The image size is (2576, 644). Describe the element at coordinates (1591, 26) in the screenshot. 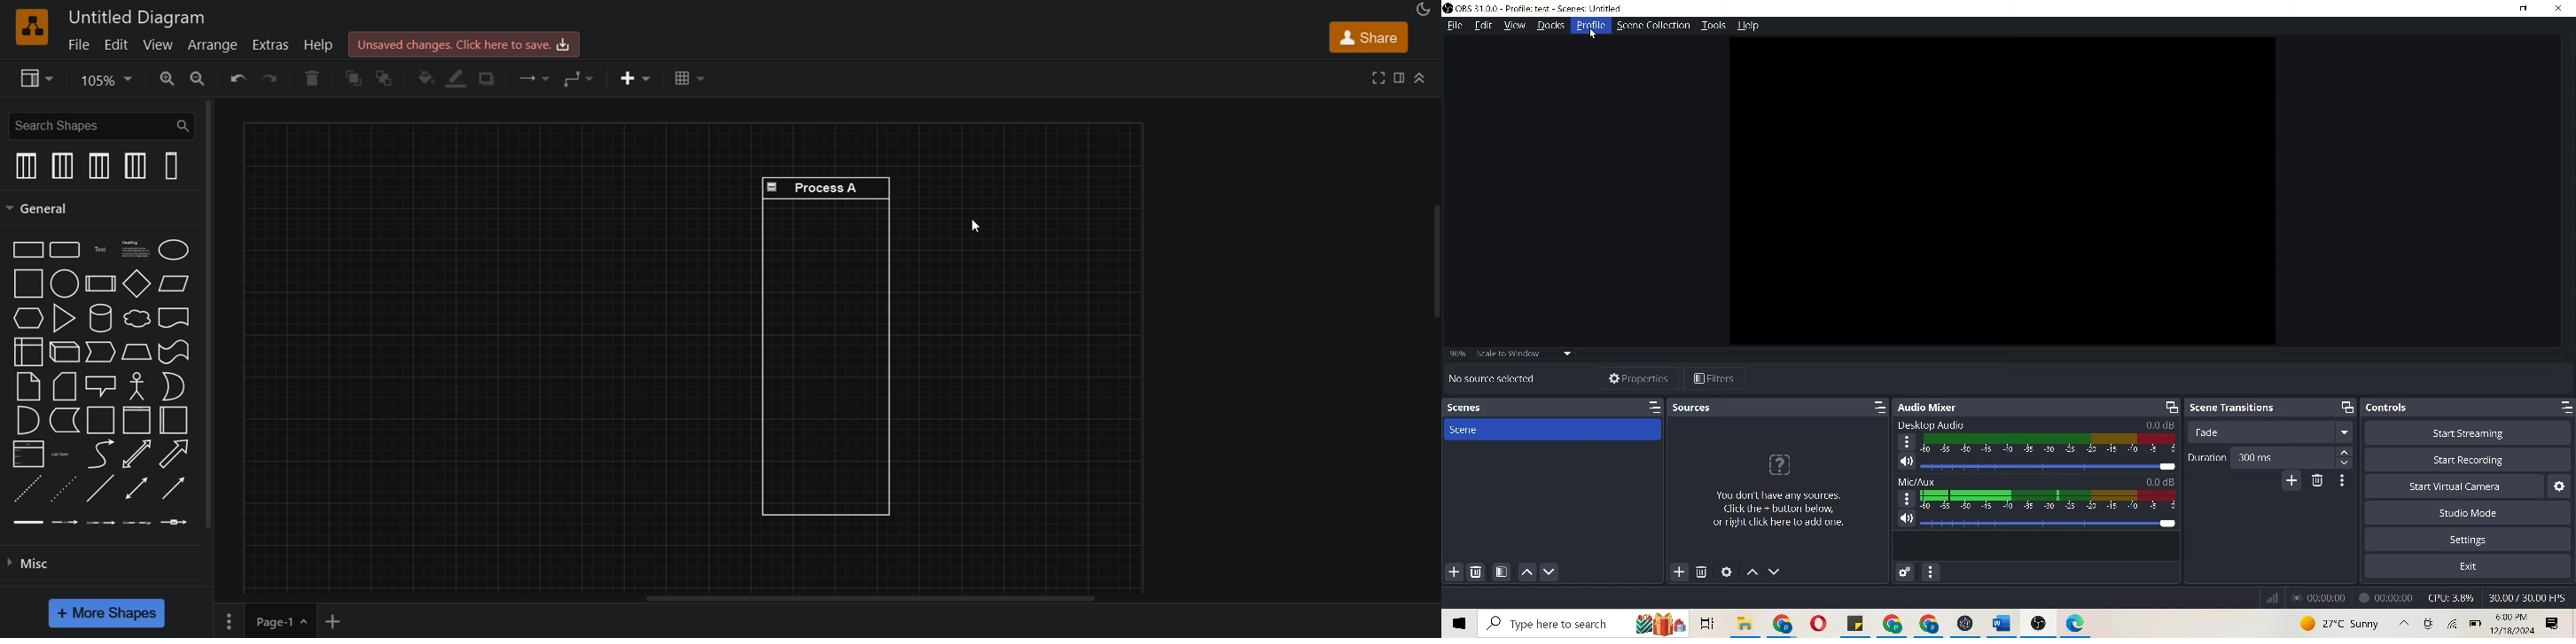

I see `Profile` at that location.